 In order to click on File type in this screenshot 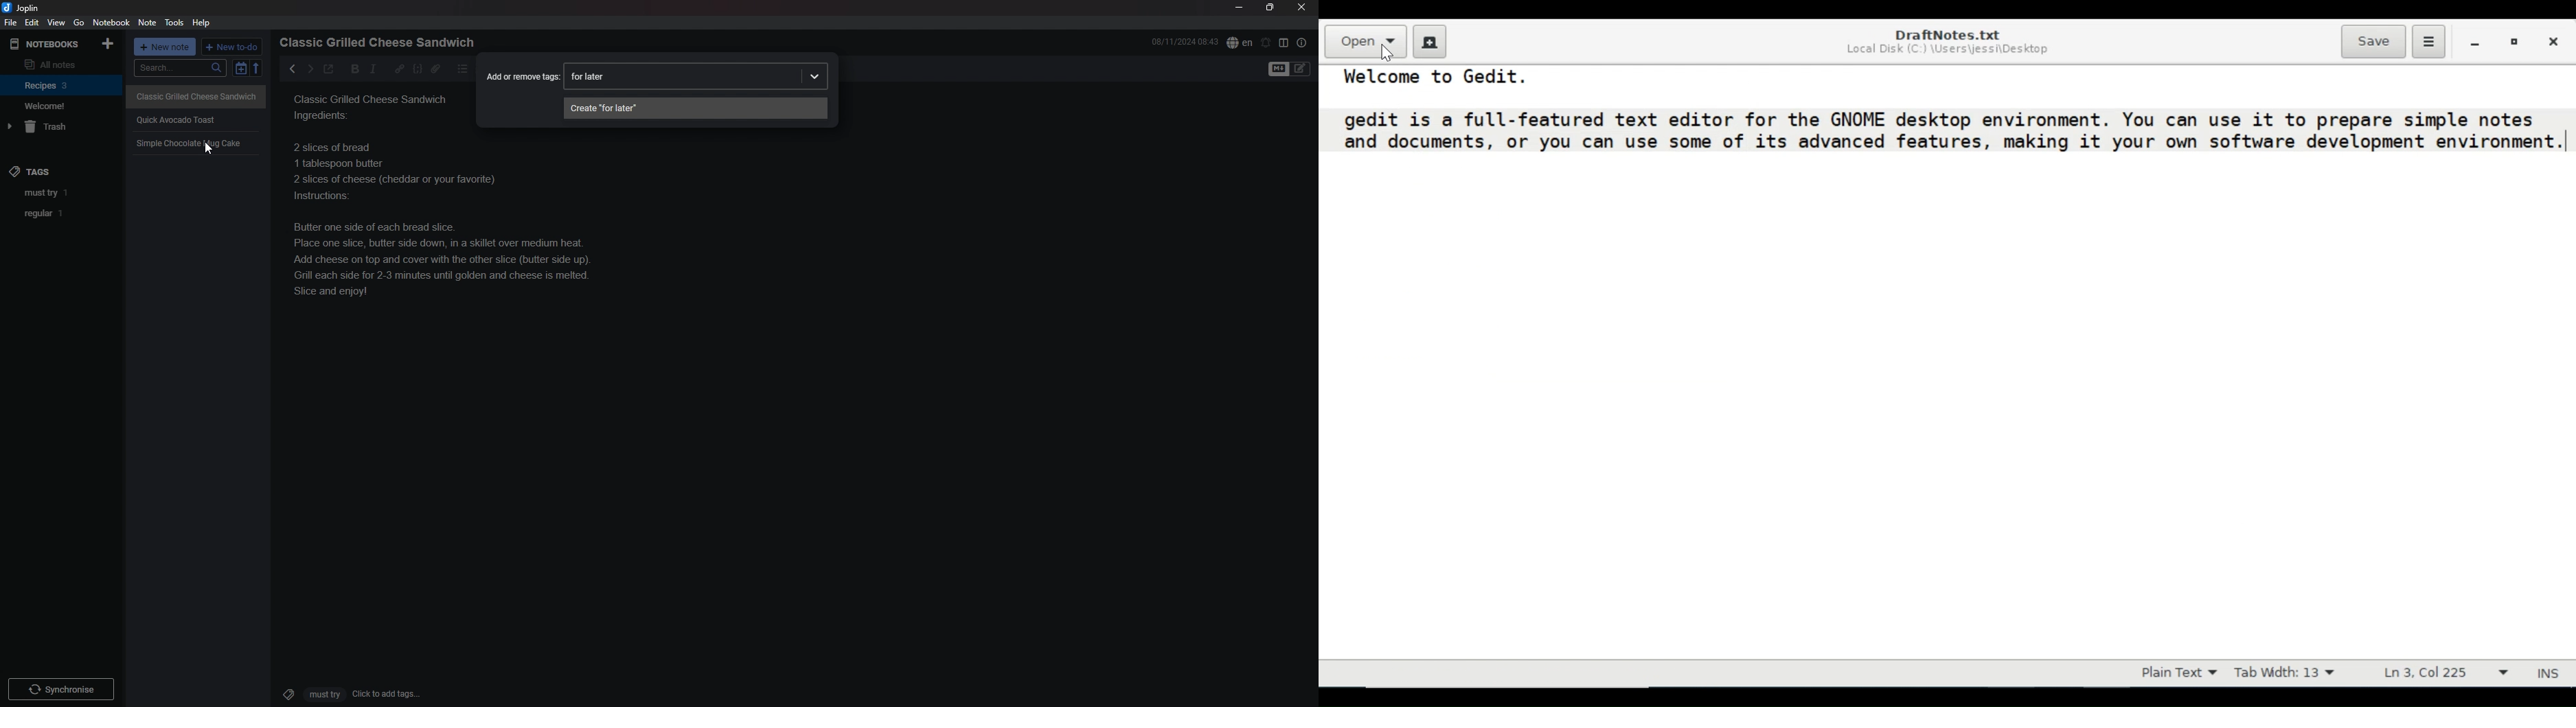, I will do `click(2176, 673)`.